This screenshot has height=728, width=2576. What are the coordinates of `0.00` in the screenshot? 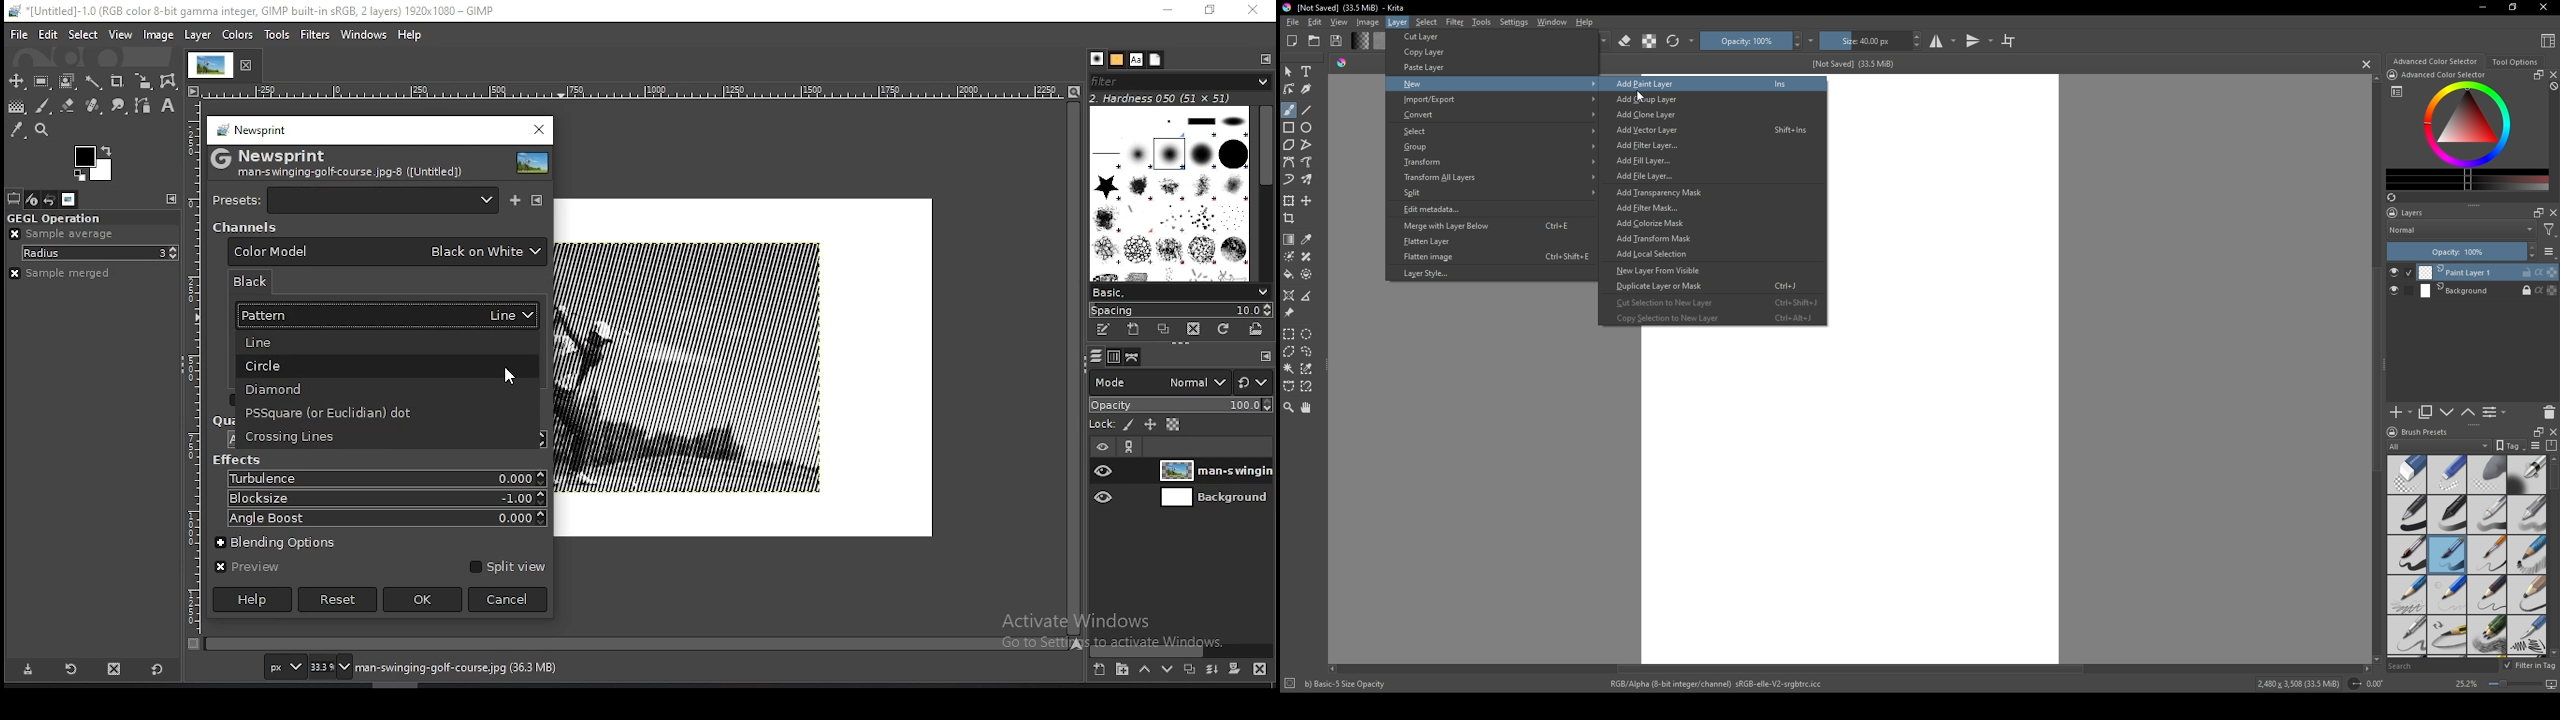 It's located at (2379, 684).